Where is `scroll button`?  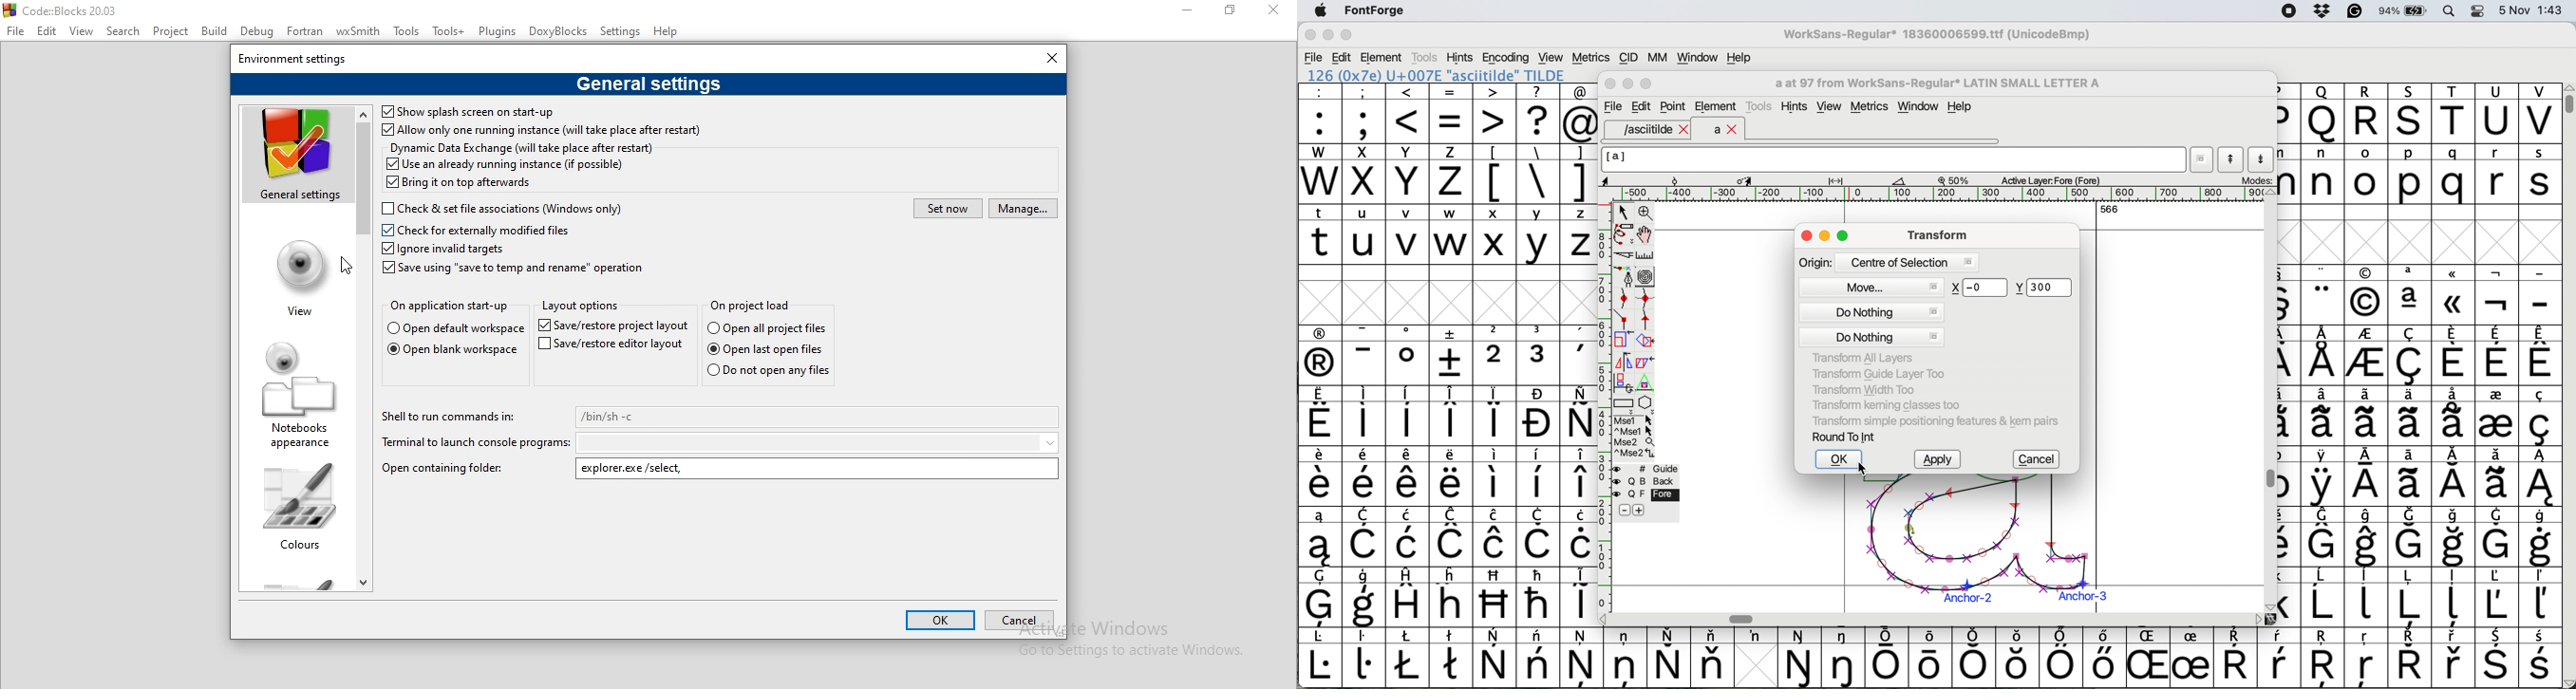
scroll button is located at coordinates (2269, 606).